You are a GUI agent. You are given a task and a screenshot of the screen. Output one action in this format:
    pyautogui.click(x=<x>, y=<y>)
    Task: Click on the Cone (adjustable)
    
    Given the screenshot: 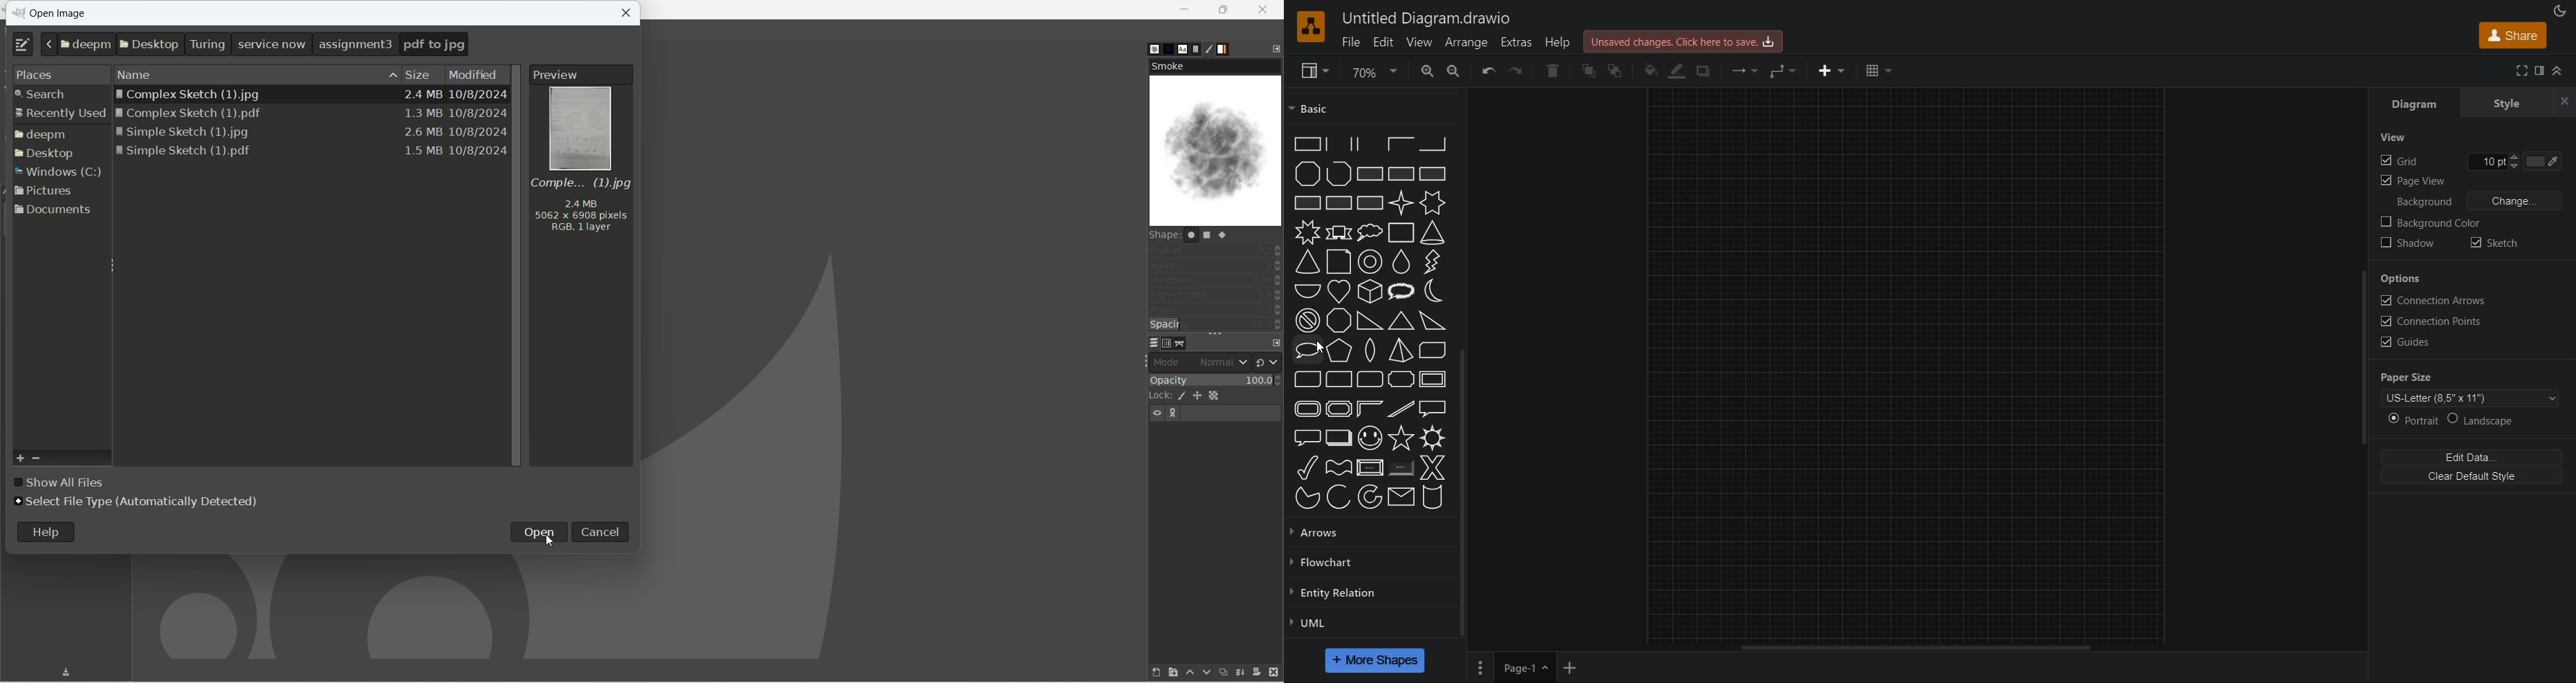 What is the action you would take?
    pyautogui.click(x=1306, y=262)
    